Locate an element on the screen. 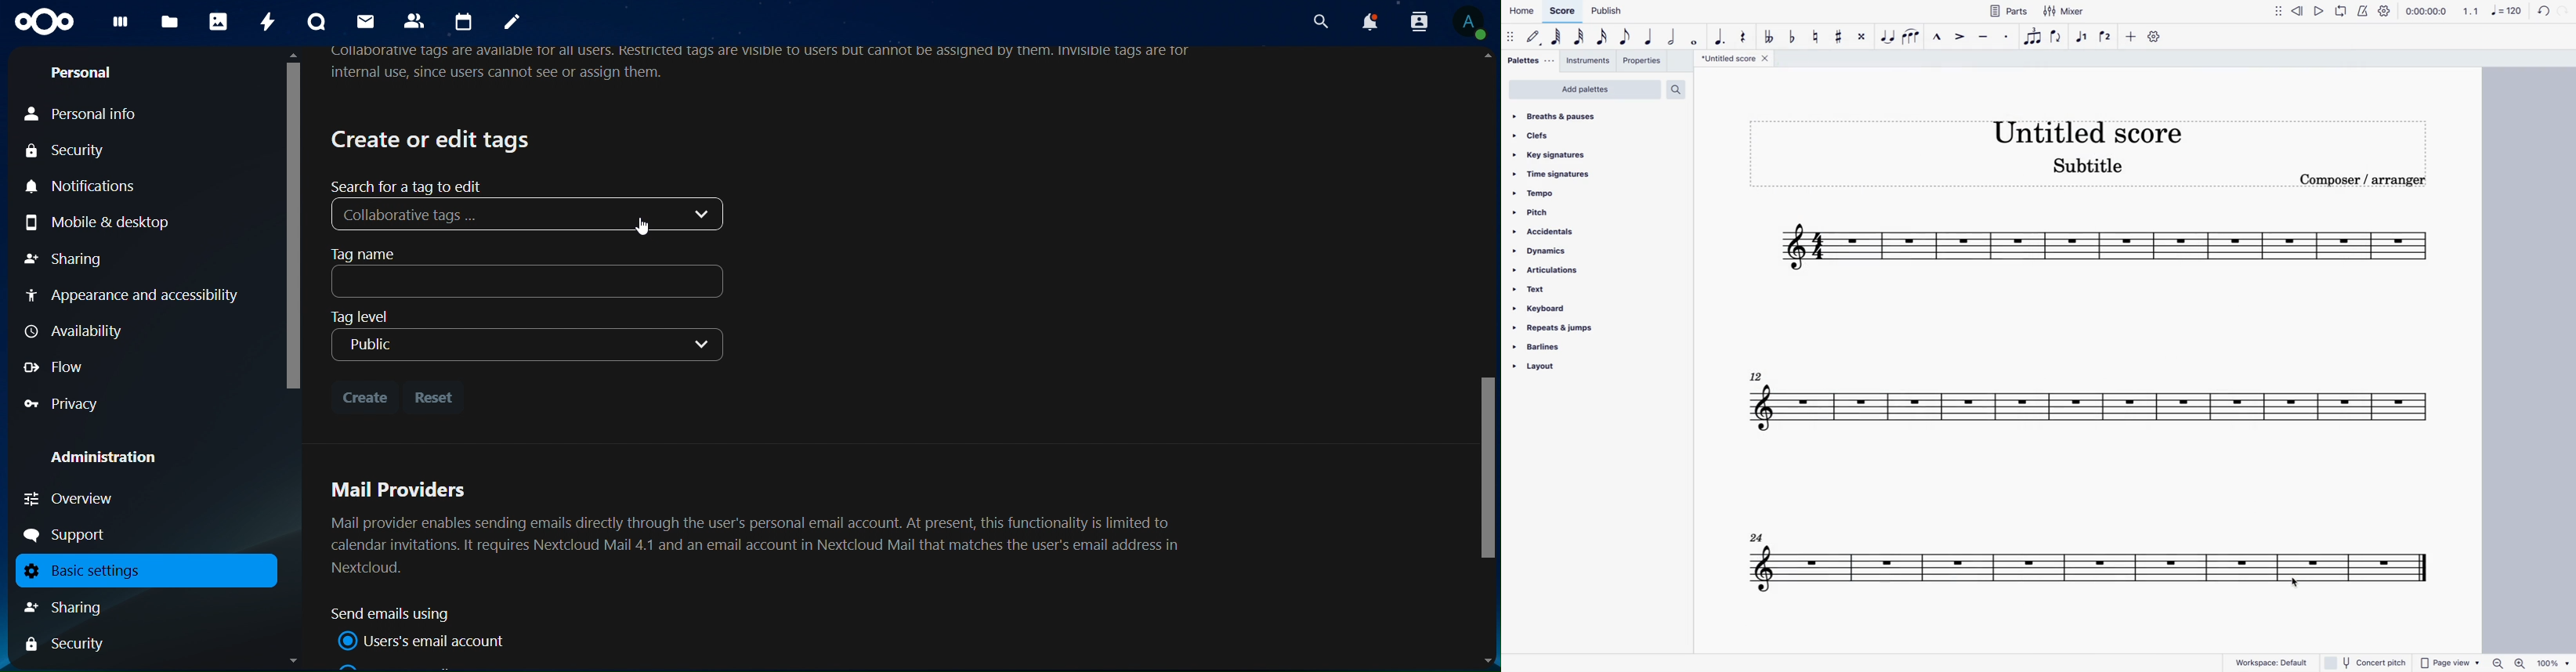 This screenshot has height=672, width=2576. voice 1 is located at coordinates (2080, 39).